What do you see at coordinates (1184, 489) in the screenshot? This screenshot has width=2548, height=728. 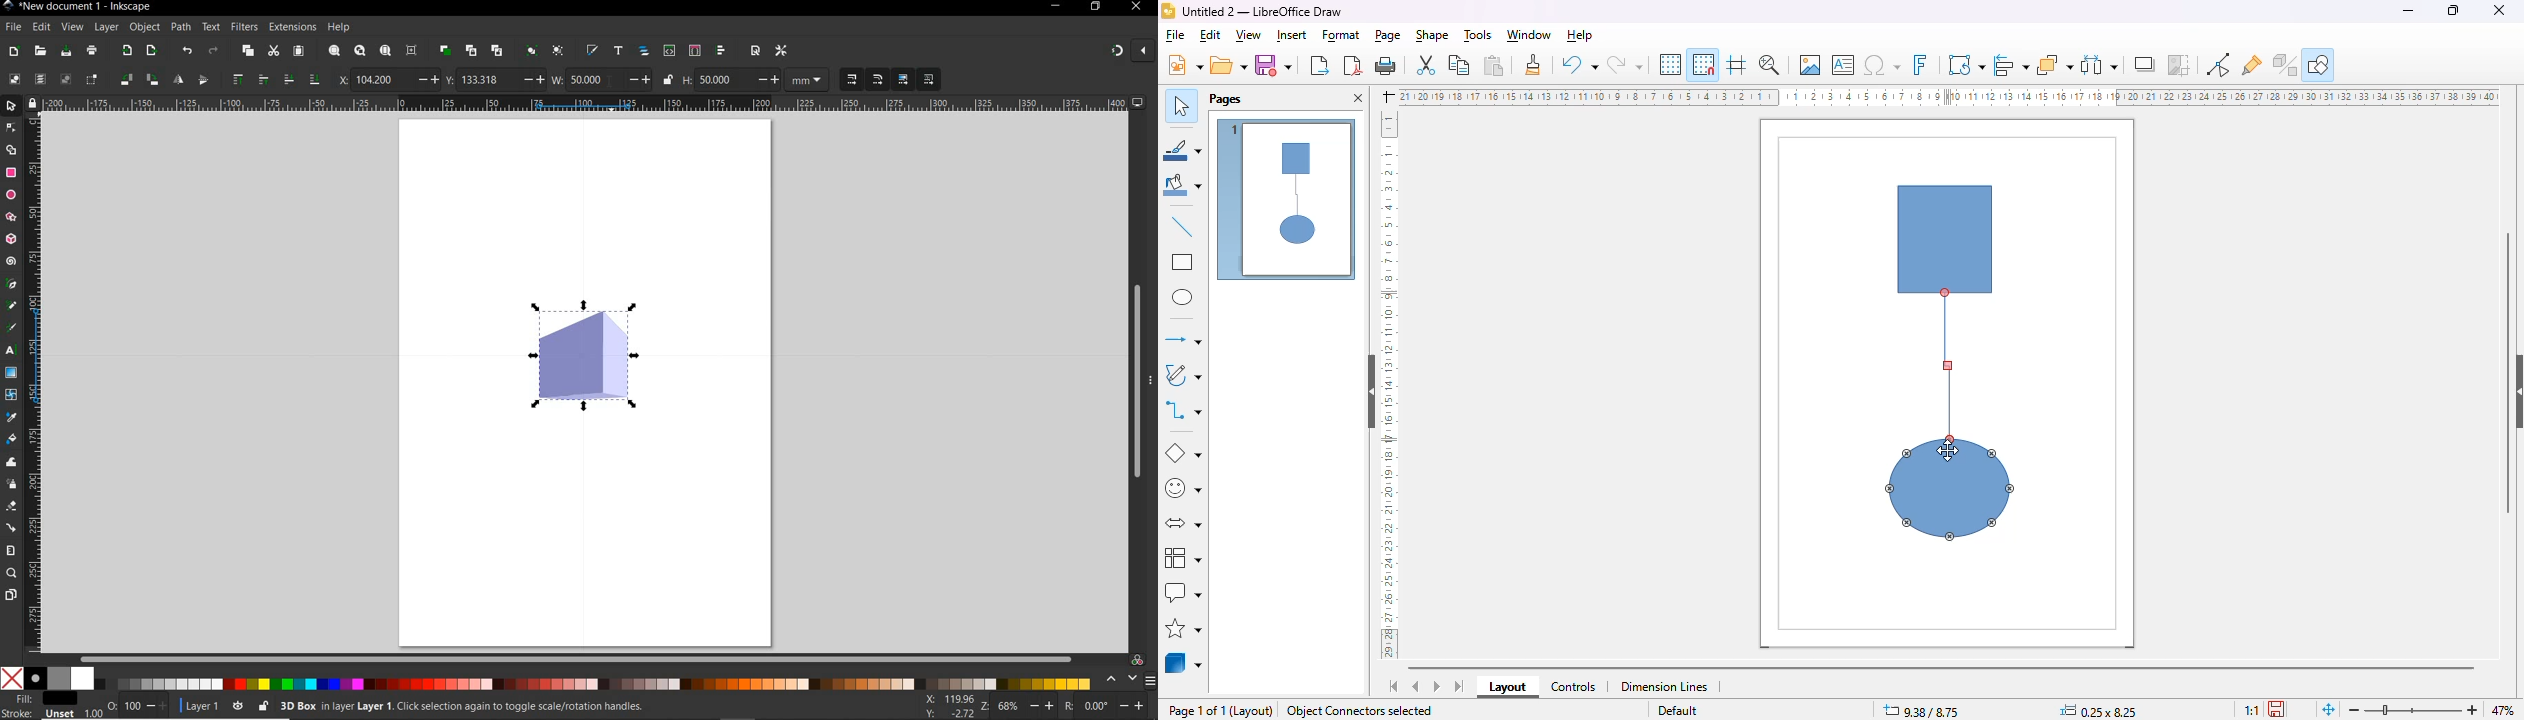 I see `symbol shapes` at bounding box center [1184, 489].